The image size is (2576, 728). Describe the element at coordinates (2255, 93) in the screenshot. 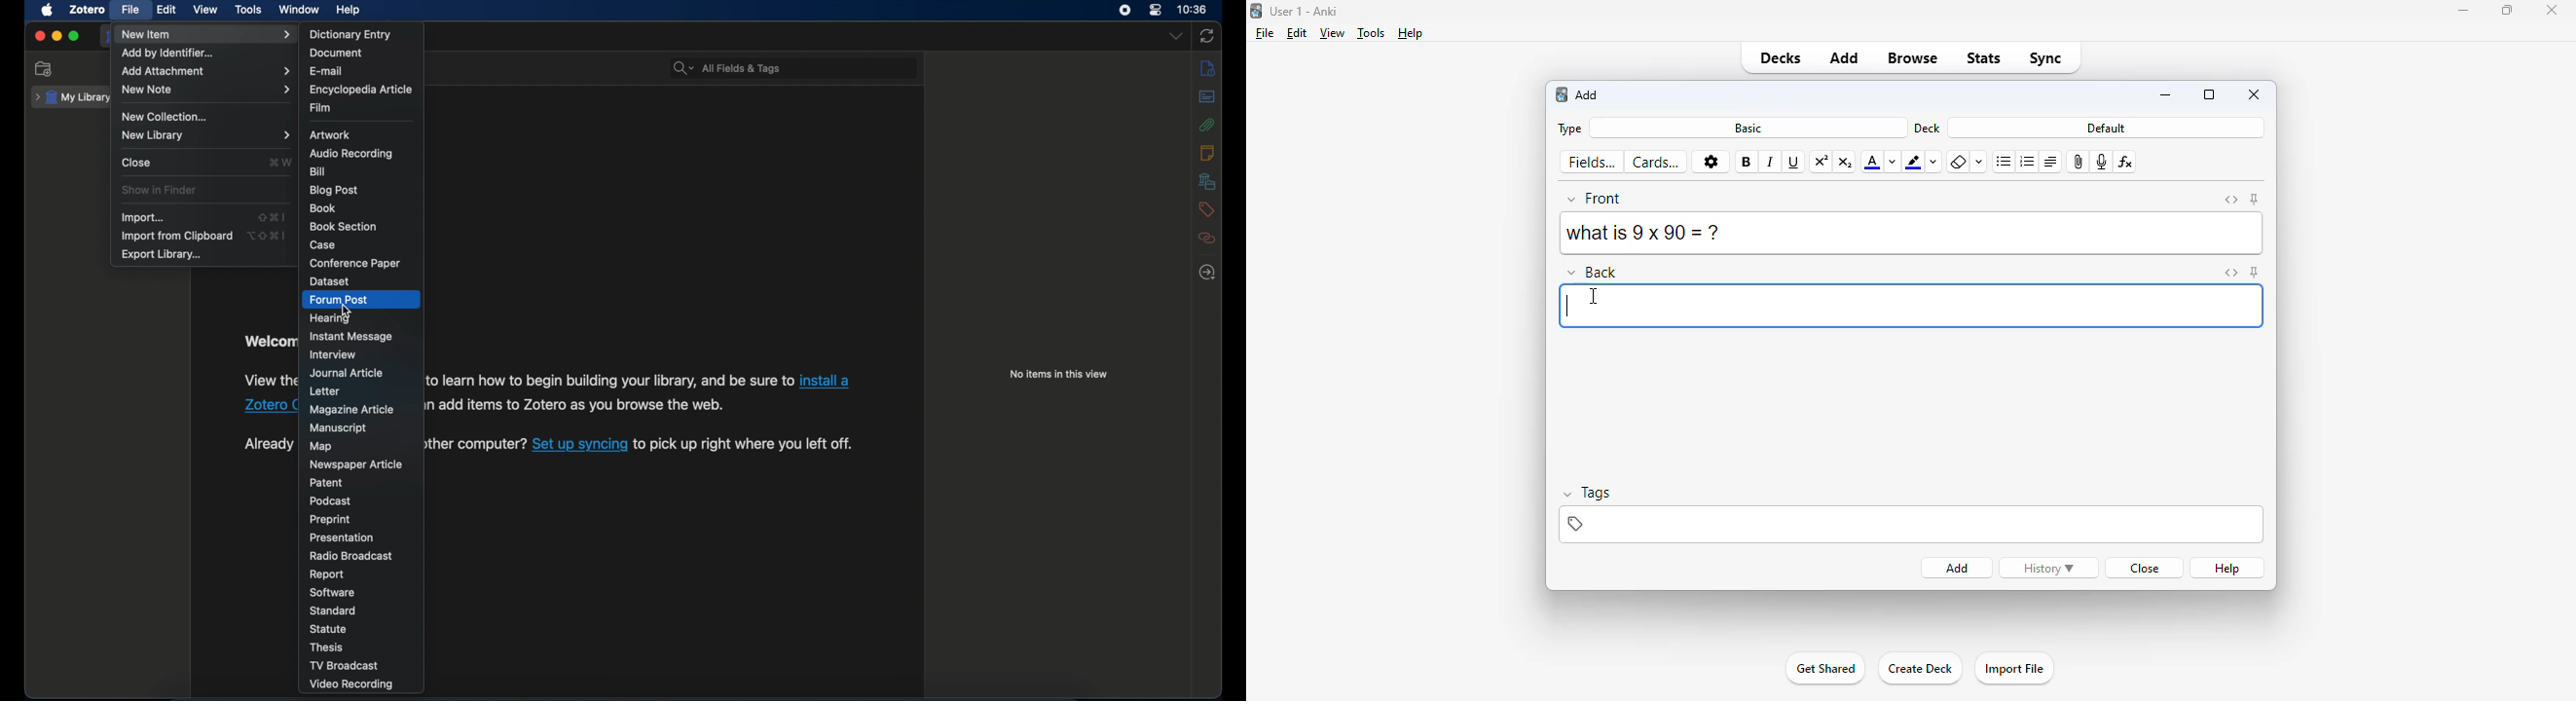

I see `close` at that location.